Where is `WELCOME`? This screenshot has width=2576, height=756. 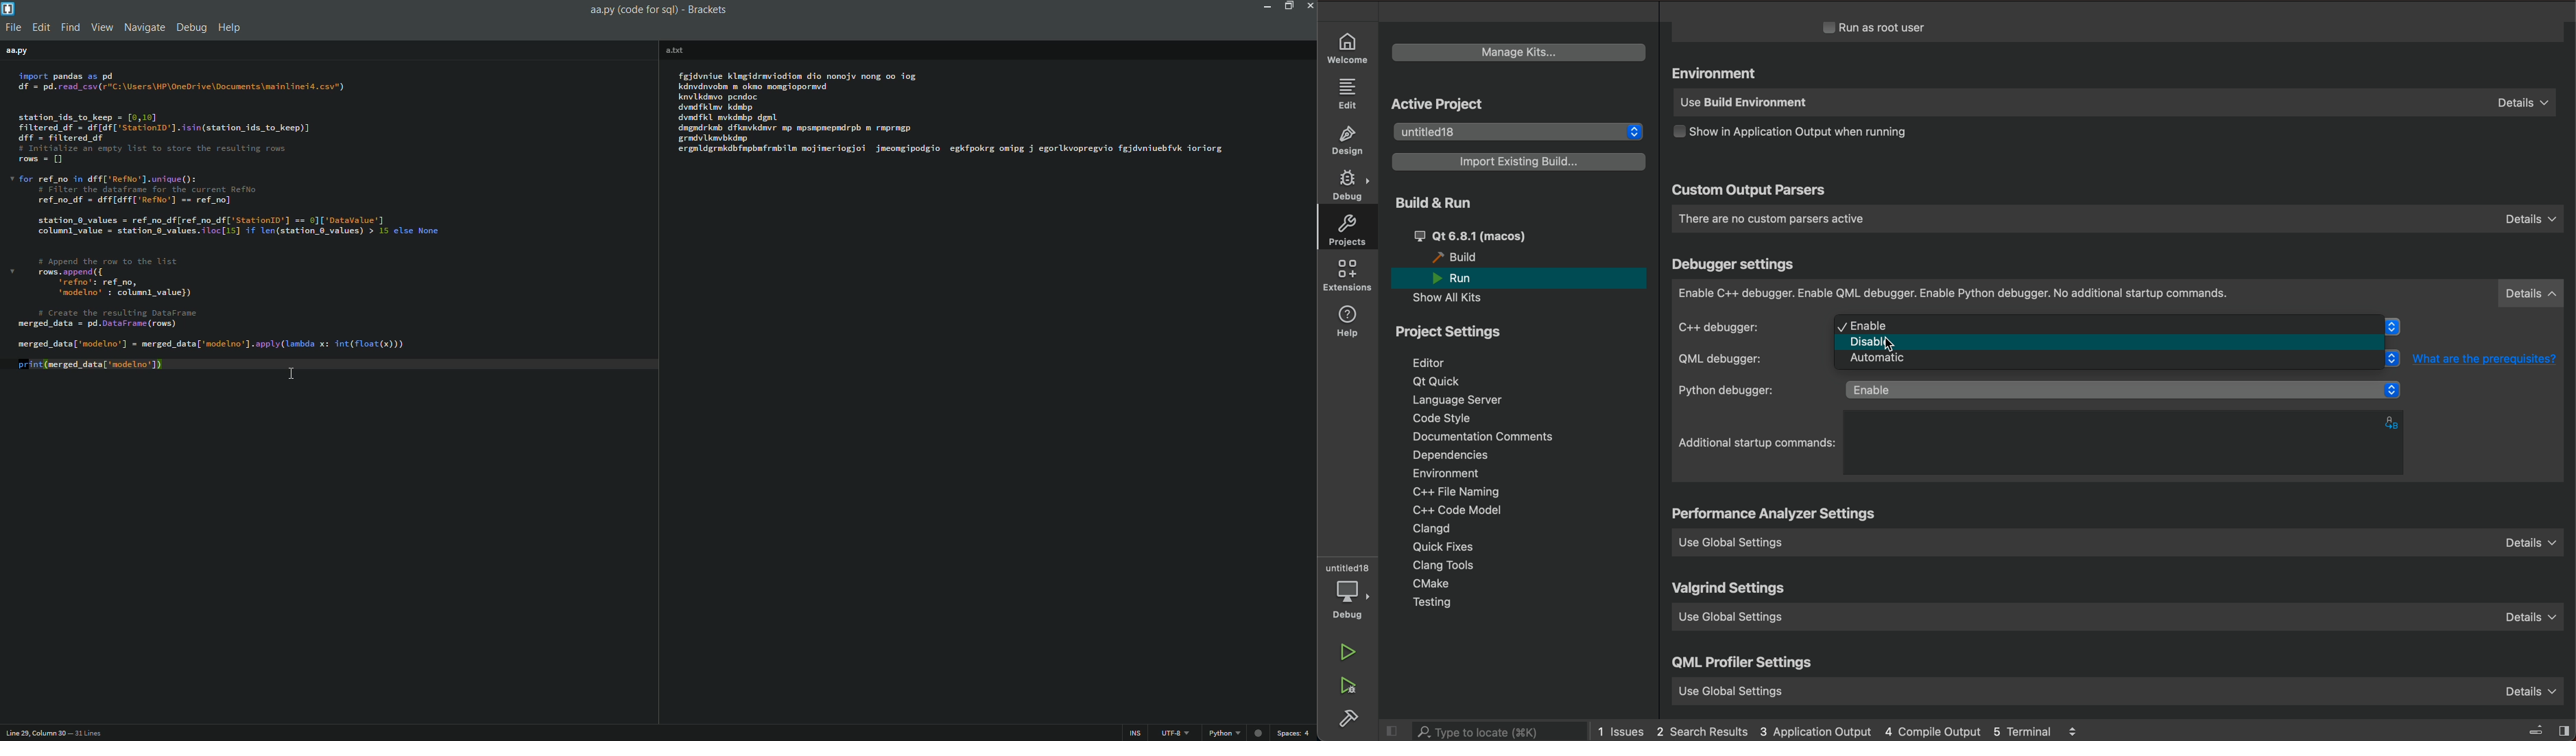
WELCOME is located at coordinates (1348, 47).